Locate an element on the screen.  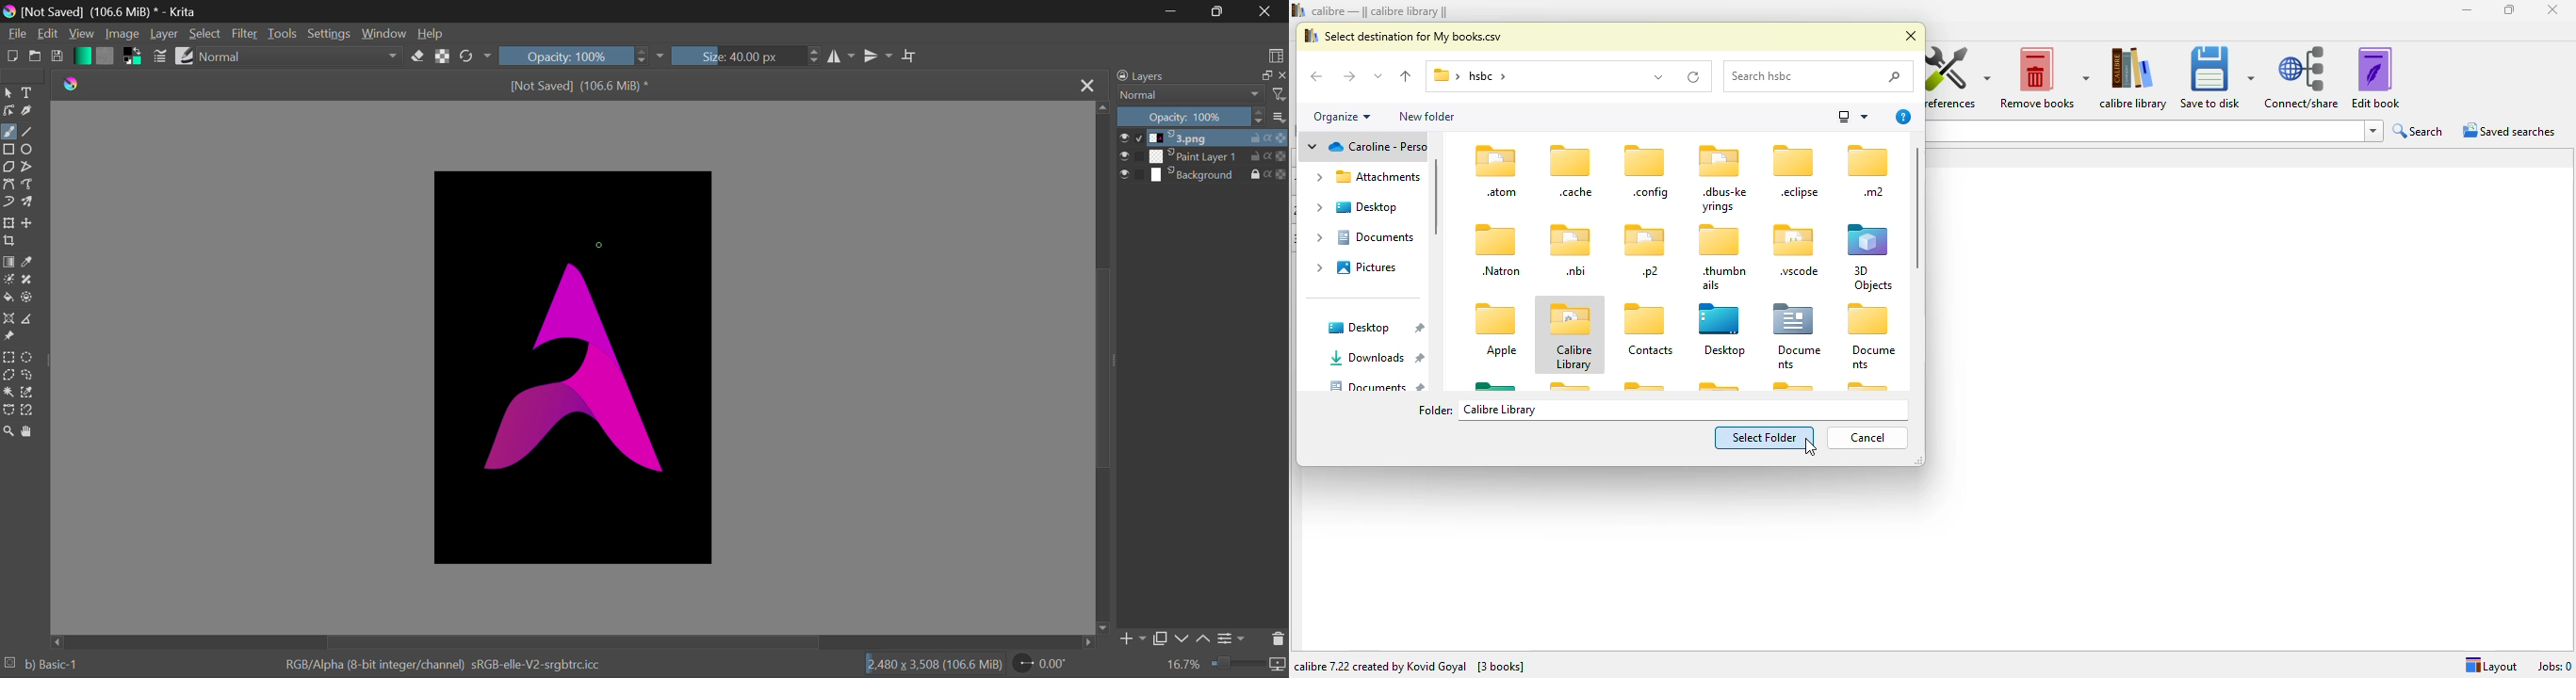
Polygon Selection is located at coordinates (9, 376).